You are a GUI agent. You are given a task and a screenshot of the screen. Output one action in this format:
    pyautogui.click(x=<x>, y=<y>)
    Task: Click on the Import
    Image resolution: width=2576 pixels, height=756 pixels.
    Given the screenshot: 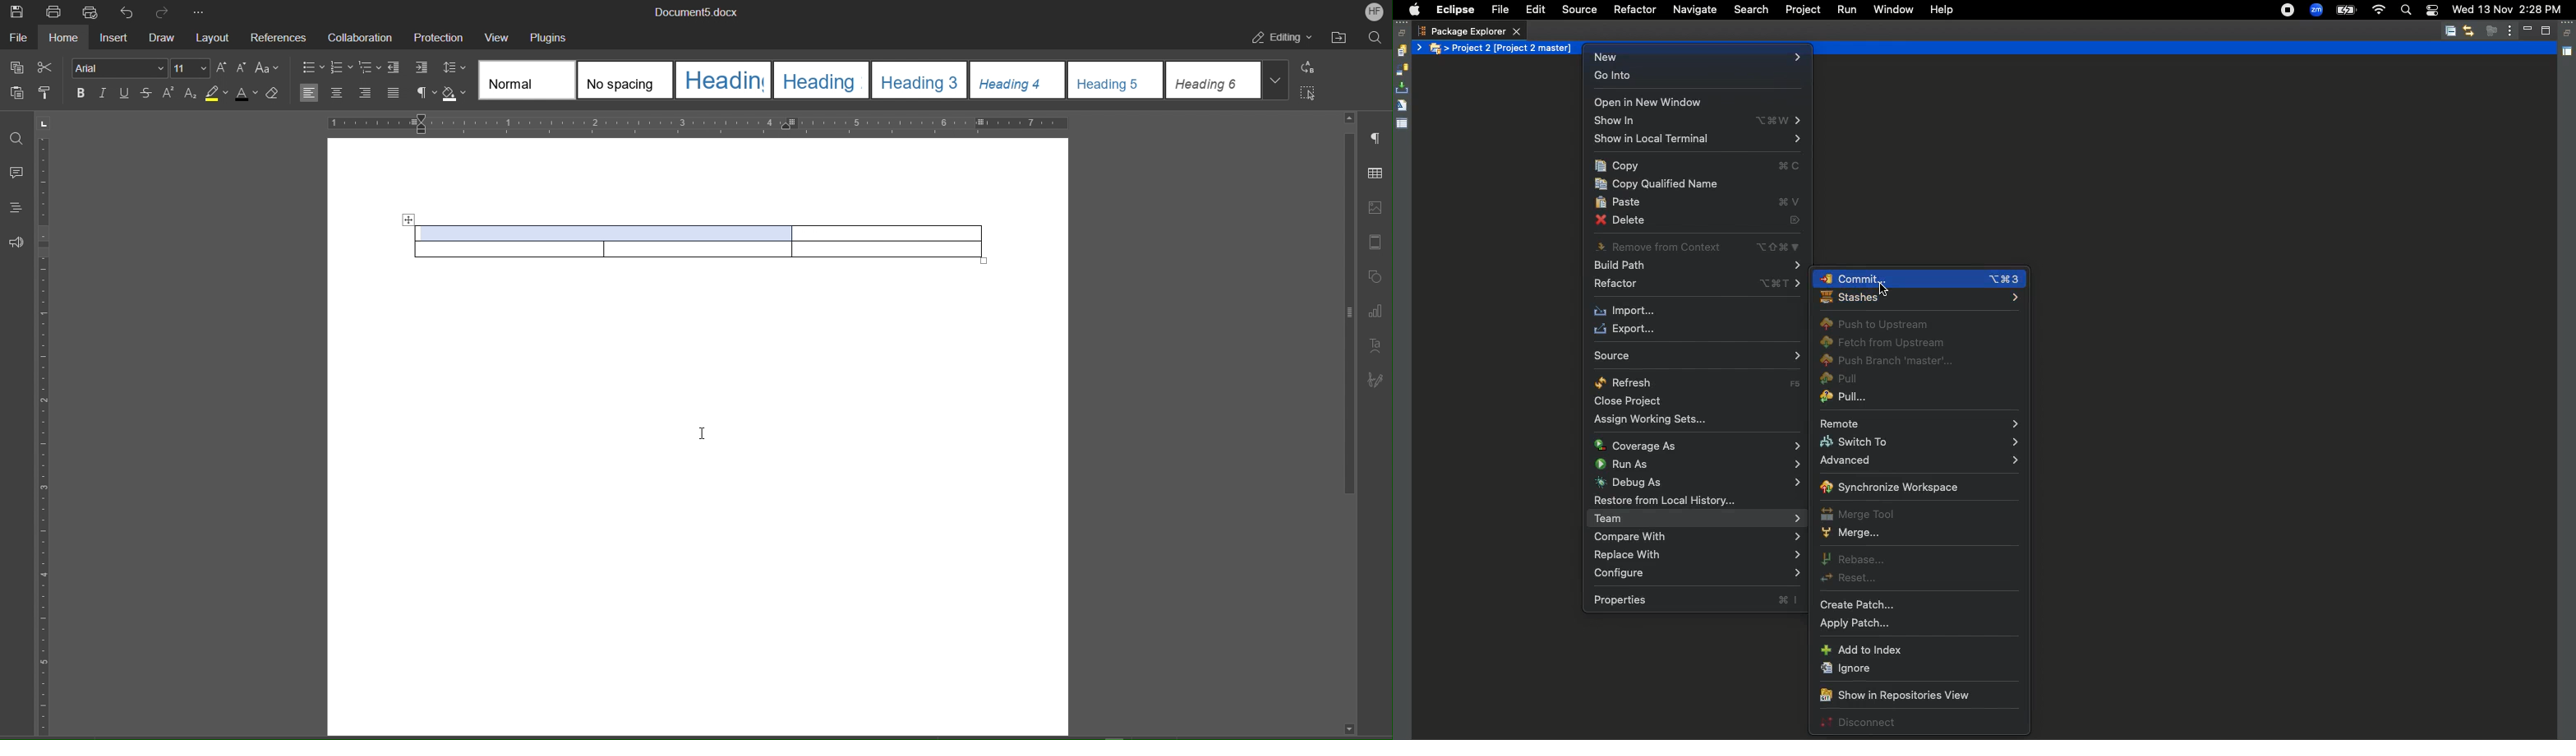 What is the action you would take?
    pyautogui.click(x=1628, y=312)
    